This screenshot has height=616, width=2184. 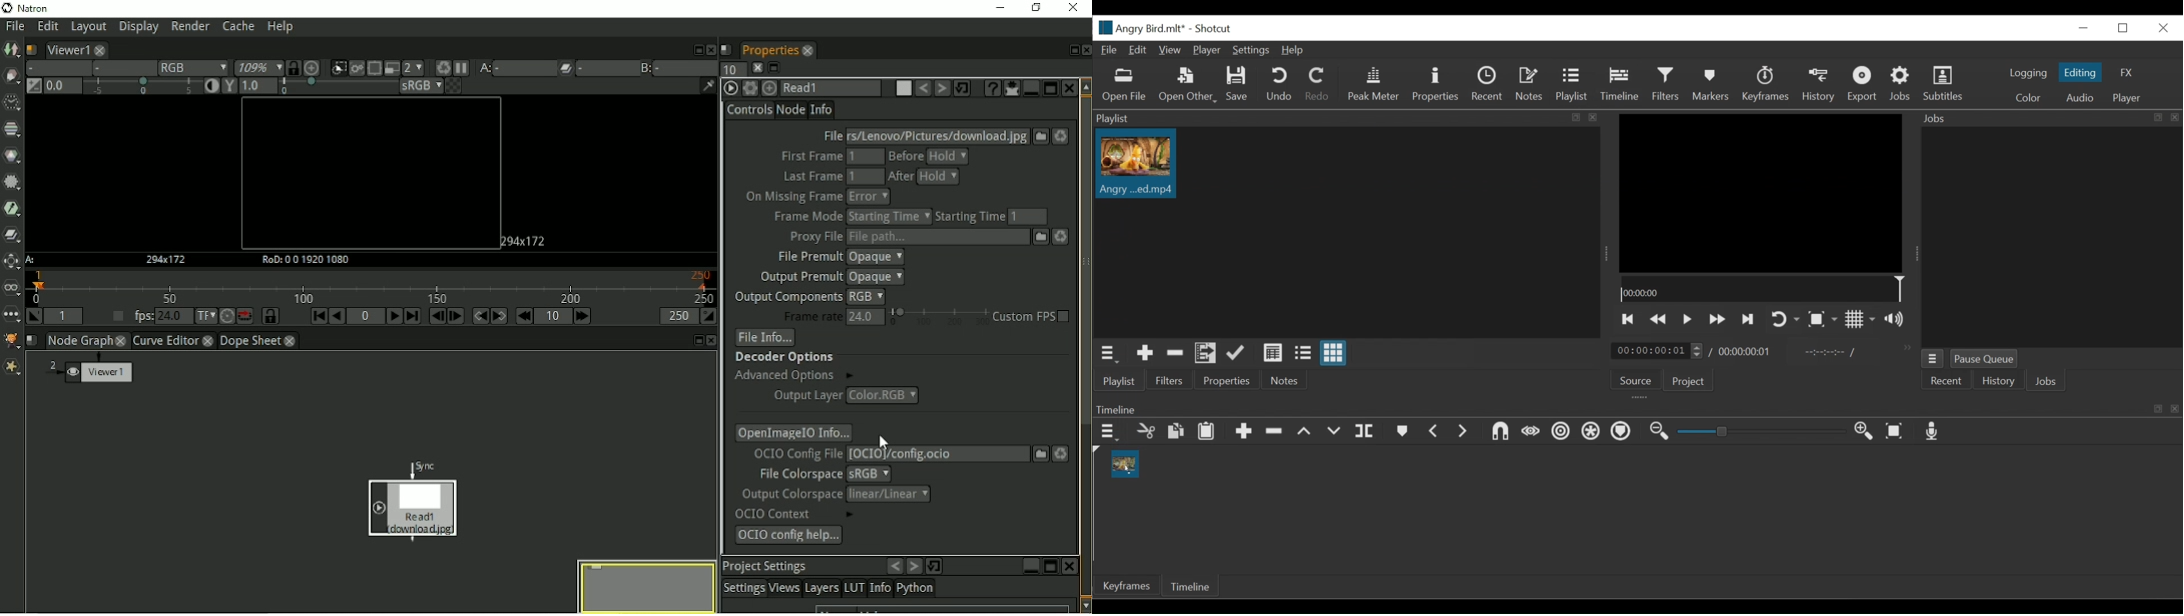 I want to click on Snap, so click(x=1497, y=432).